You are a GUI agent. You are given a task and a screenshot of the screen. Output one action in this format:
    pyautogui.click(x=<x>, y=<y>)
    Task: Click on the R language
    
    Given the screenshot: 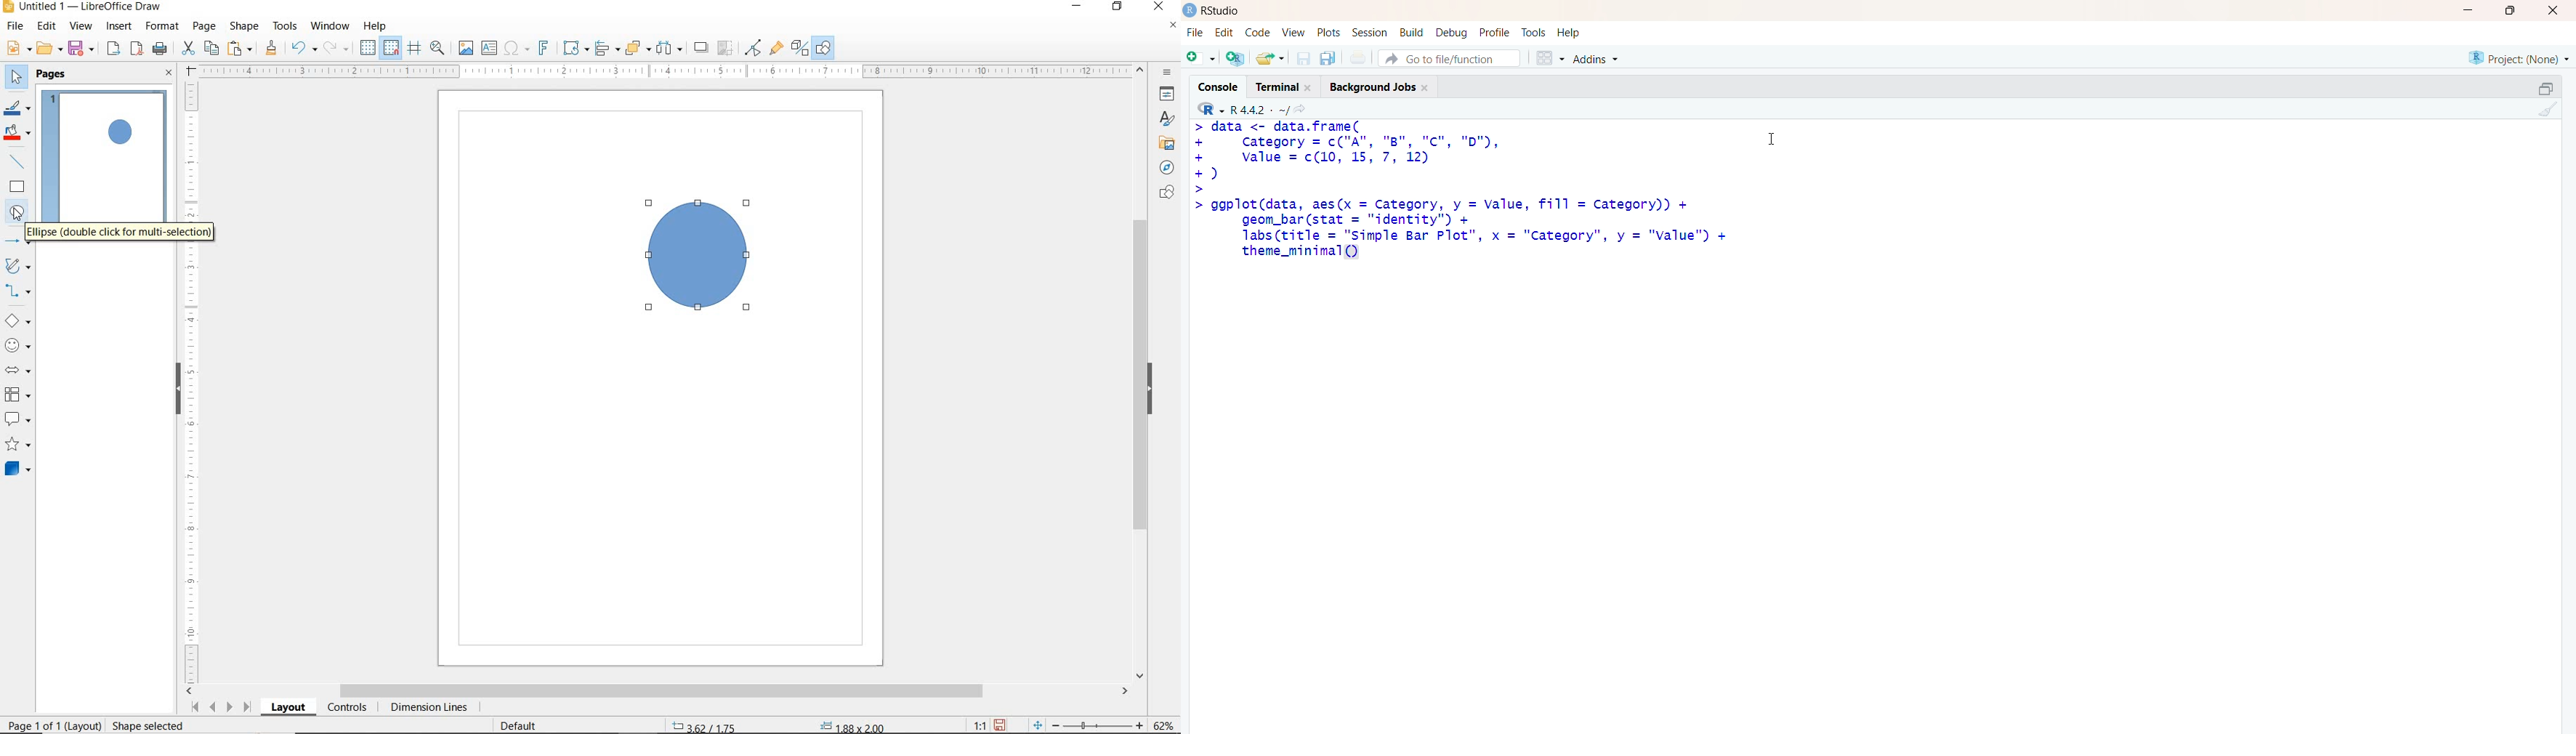 What is the action you would take?
    pyautogui.click(x=1212, y=109)
    